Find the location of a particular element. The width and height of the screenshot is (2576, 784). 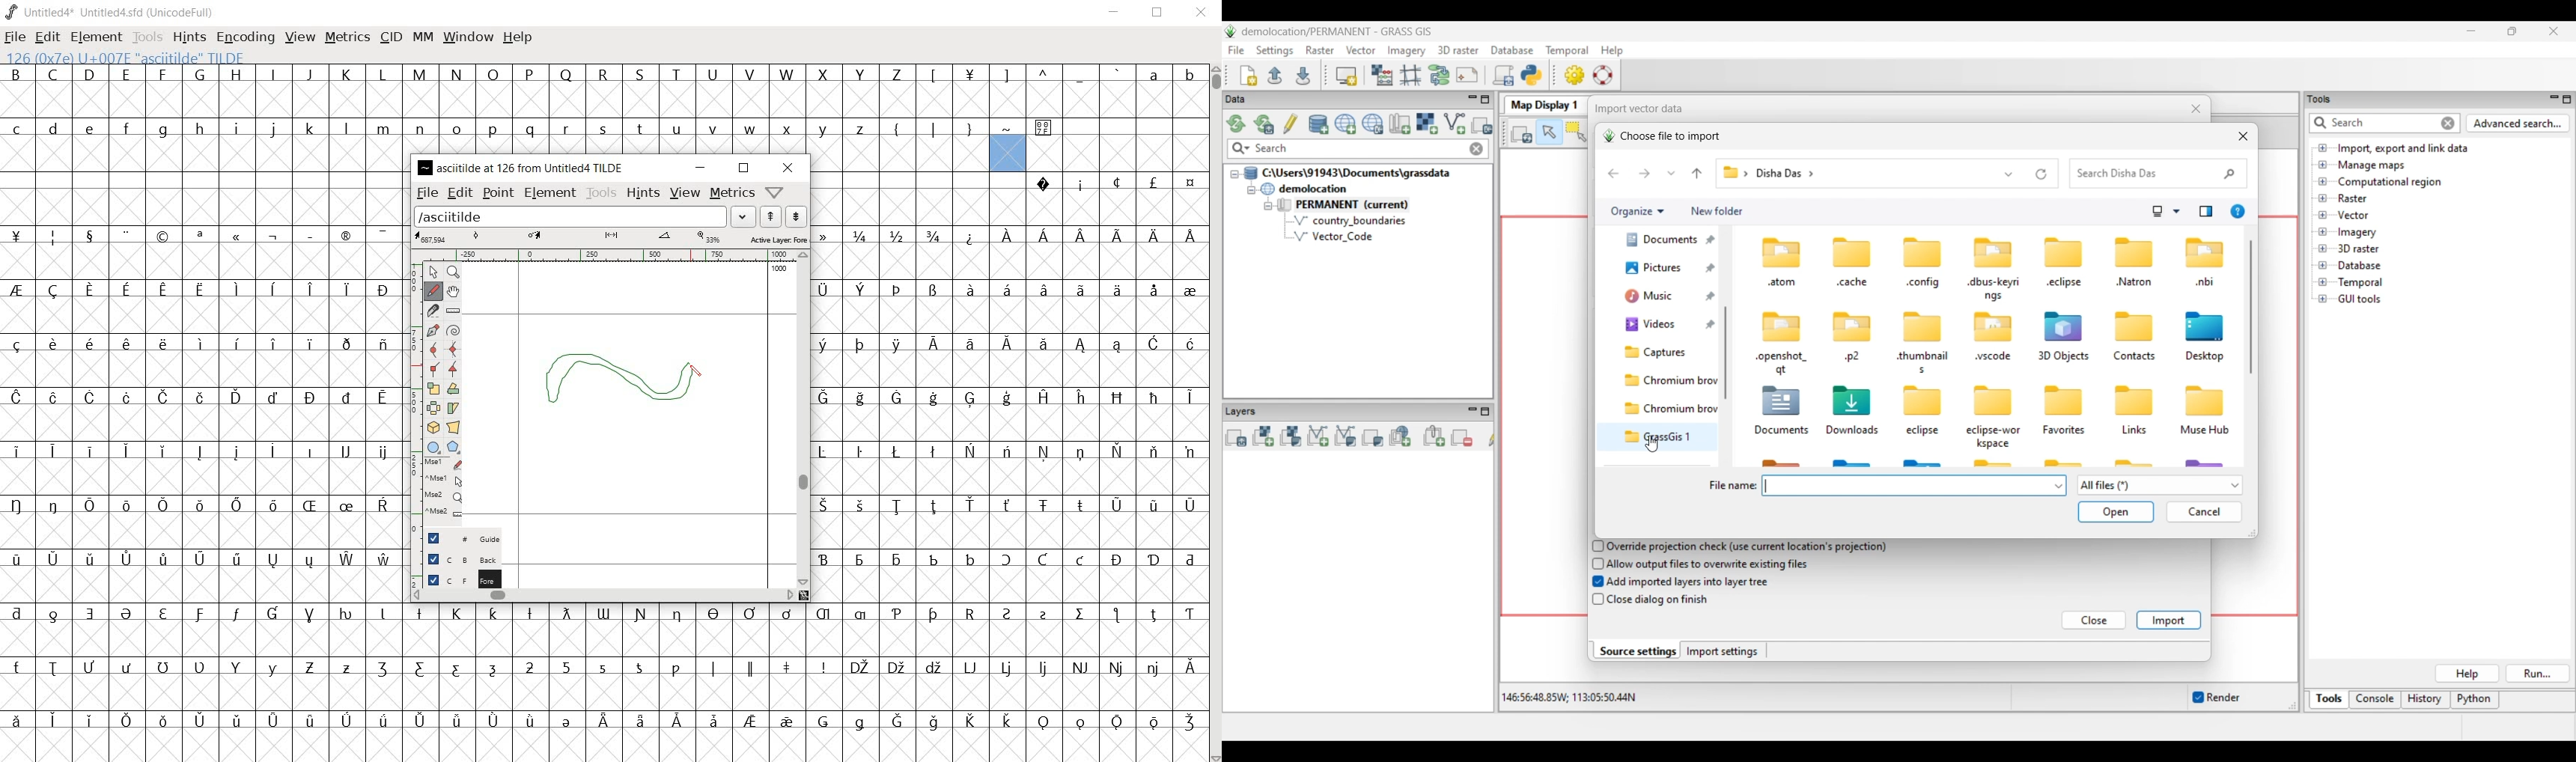

ELEMENT is located at coordinates (96, 37).